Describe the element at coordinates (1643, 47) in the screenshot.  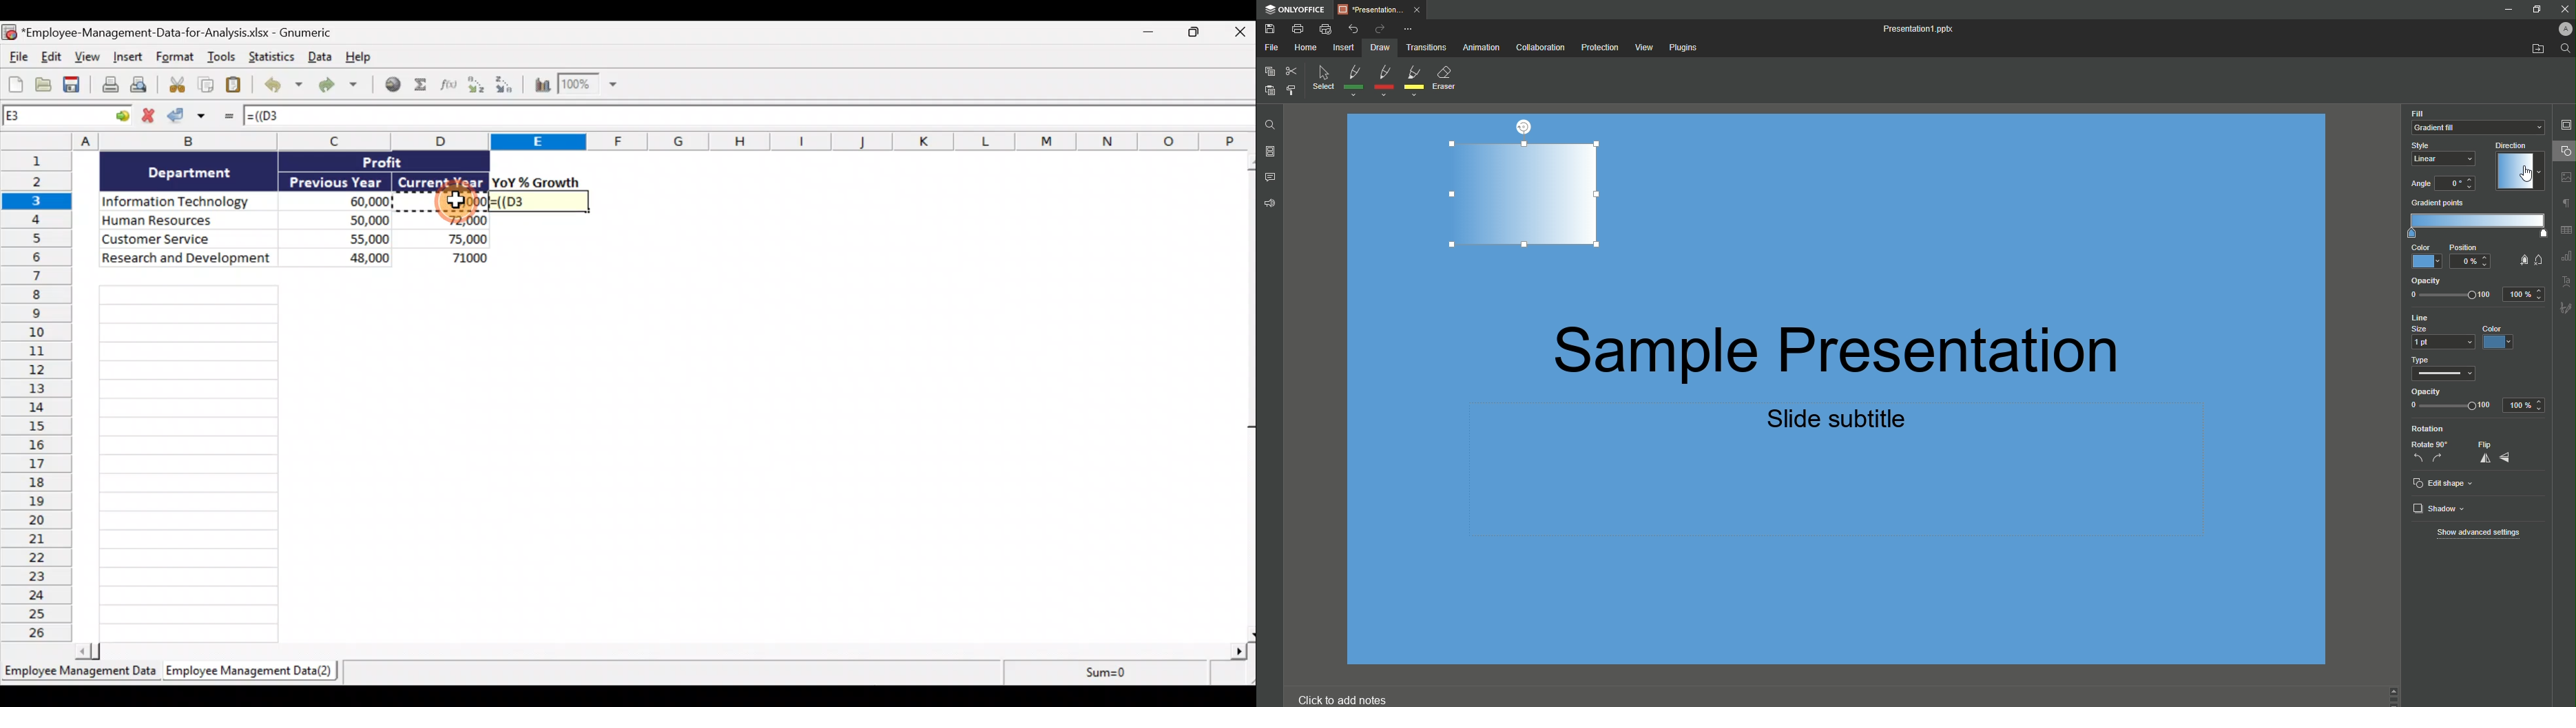
I see `View` at that location.